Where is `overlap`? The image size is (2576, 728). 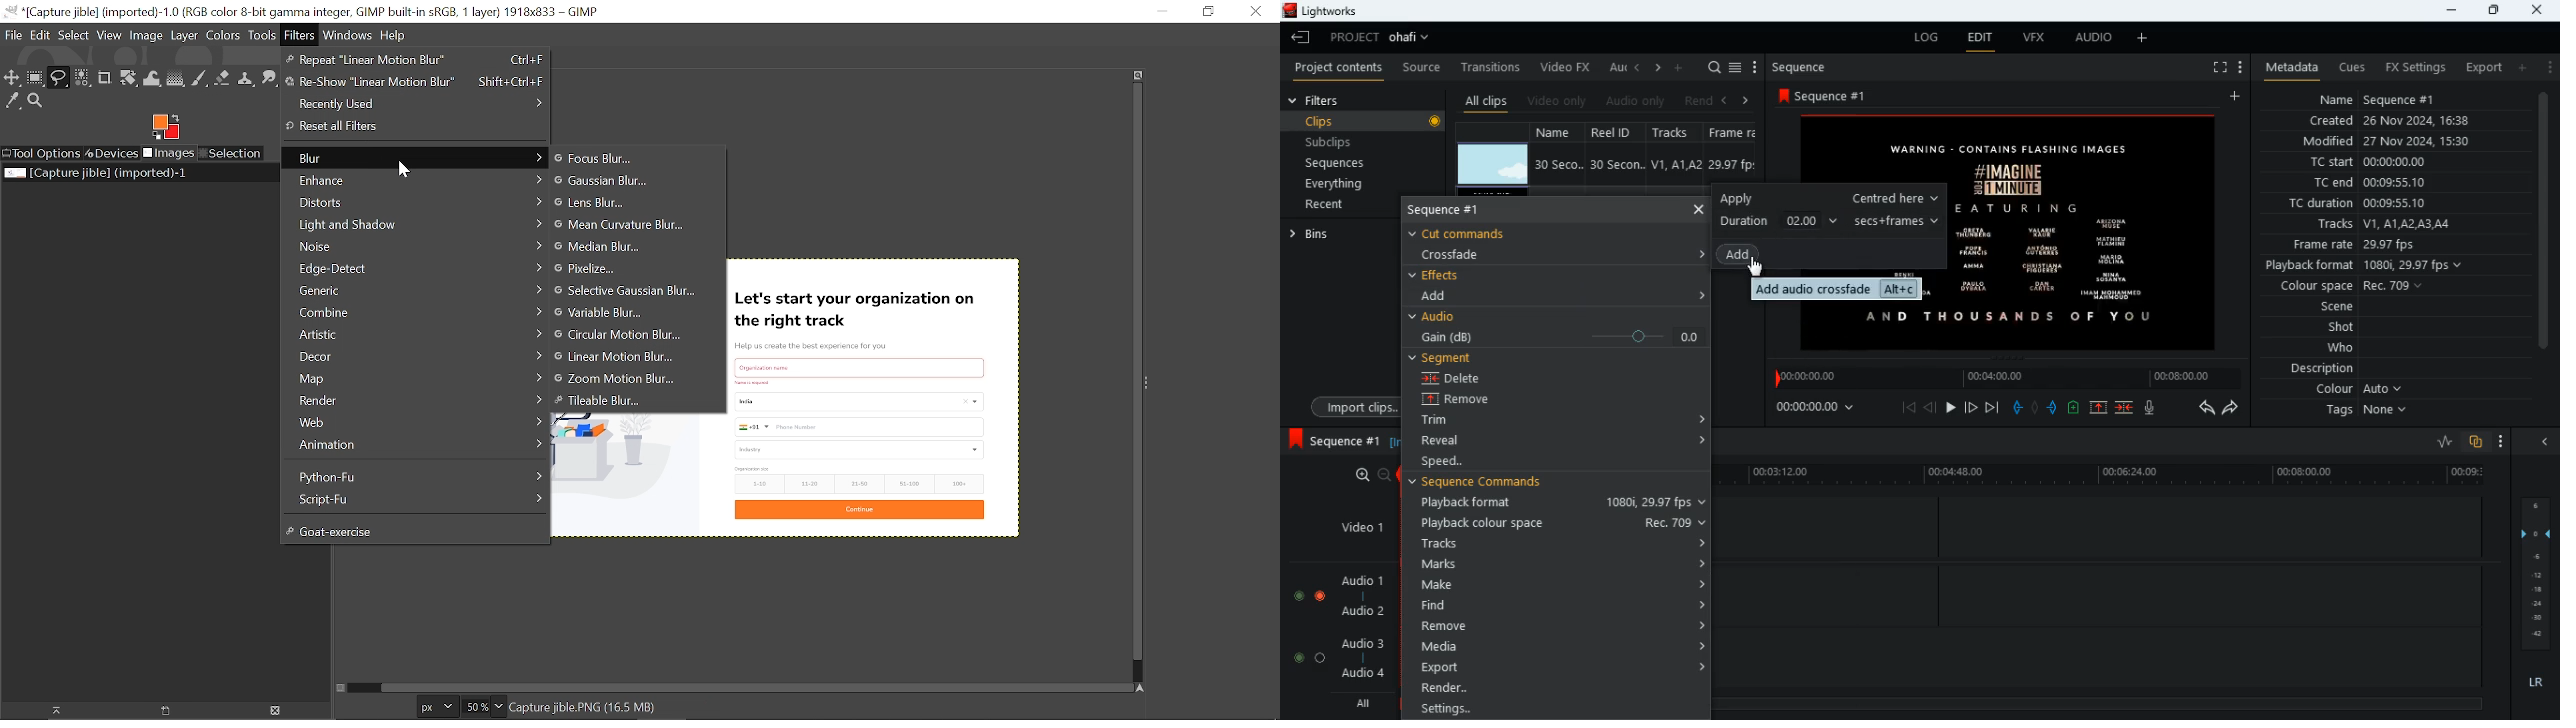 overlap is located at coordinates (2477, 443).